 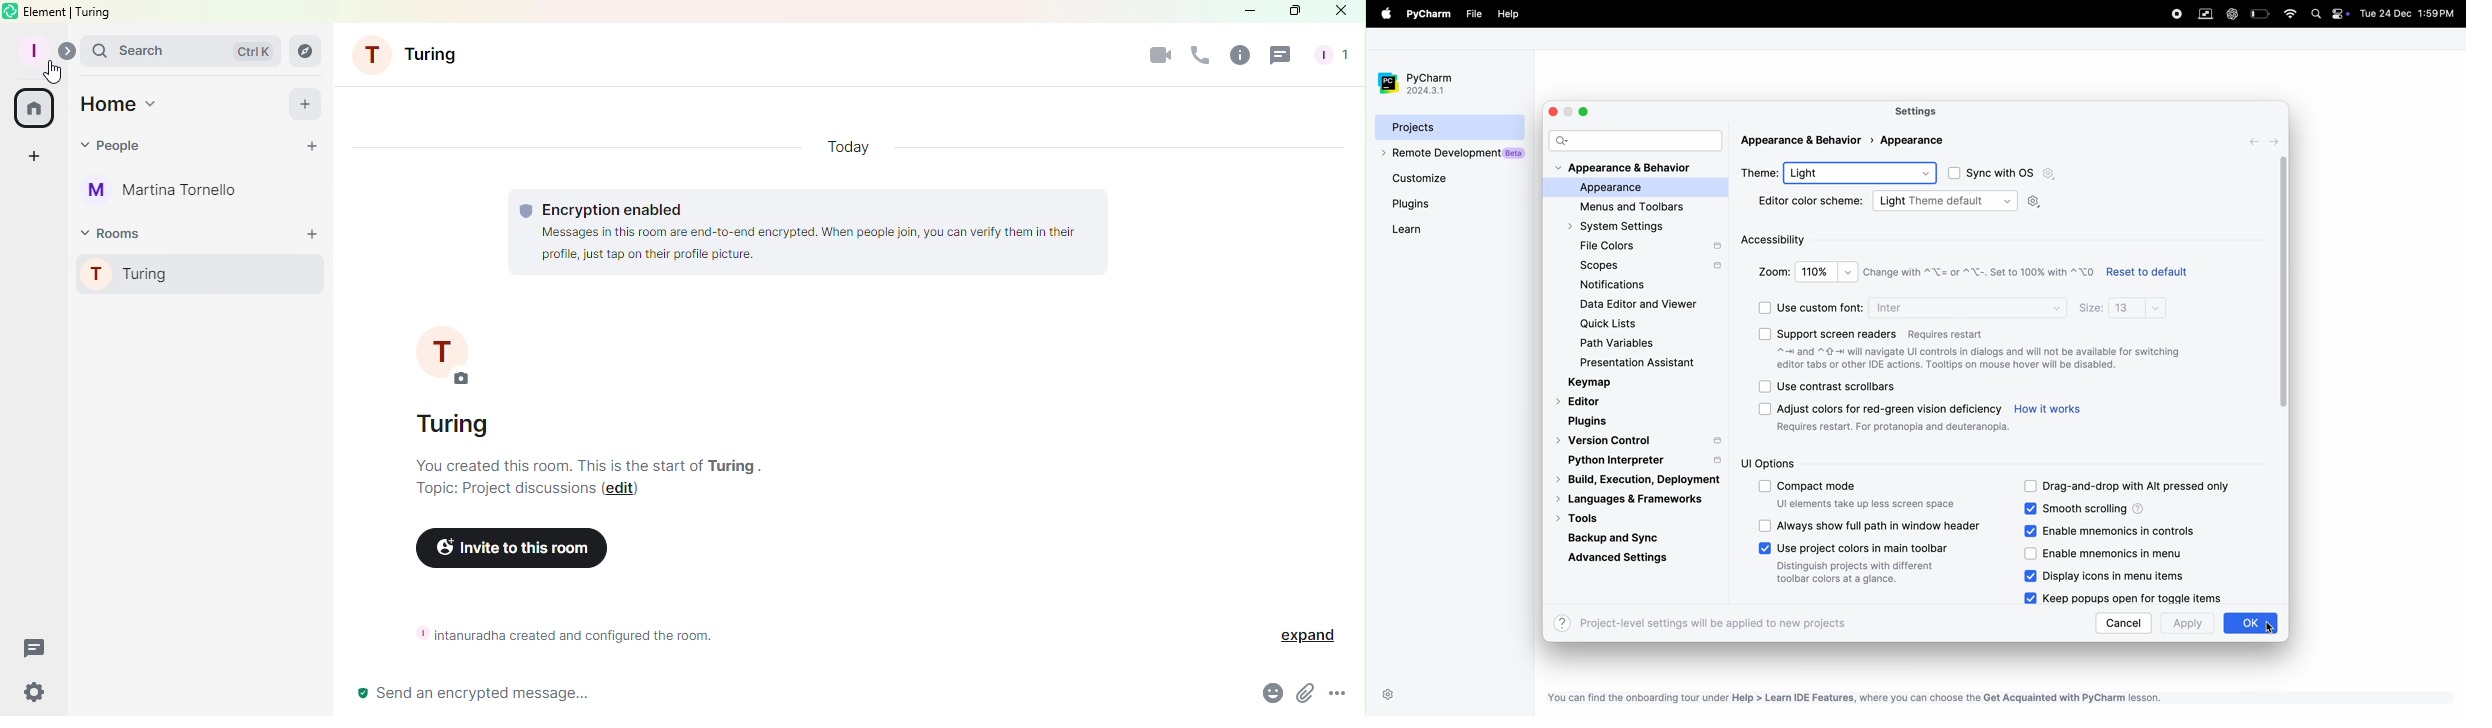 I want to click on ~-1 and ~ { - will navigate Ul controls in dialogs and will not be available for switching editor tabs or other IDE actions. Tooltips on mouse hover will be disabled., so click(x=1988, y=358).